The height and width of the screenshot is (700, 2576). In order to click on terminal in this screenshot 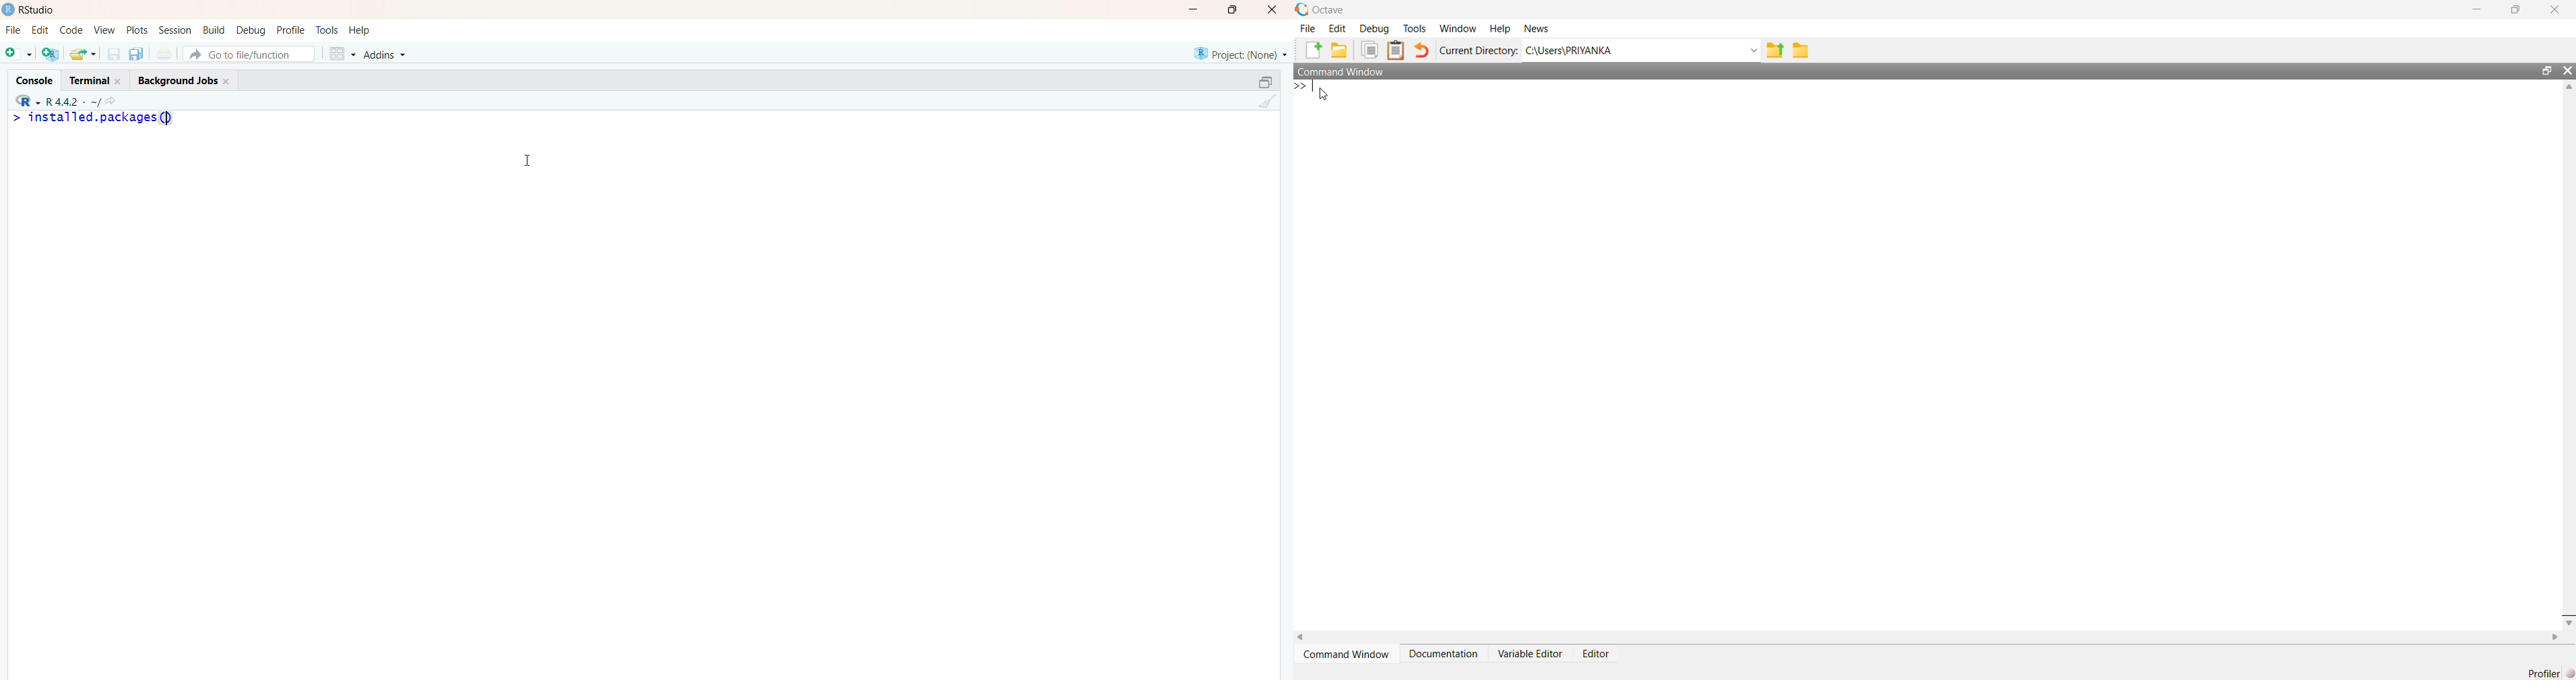, I will do `click(95, 79)`.